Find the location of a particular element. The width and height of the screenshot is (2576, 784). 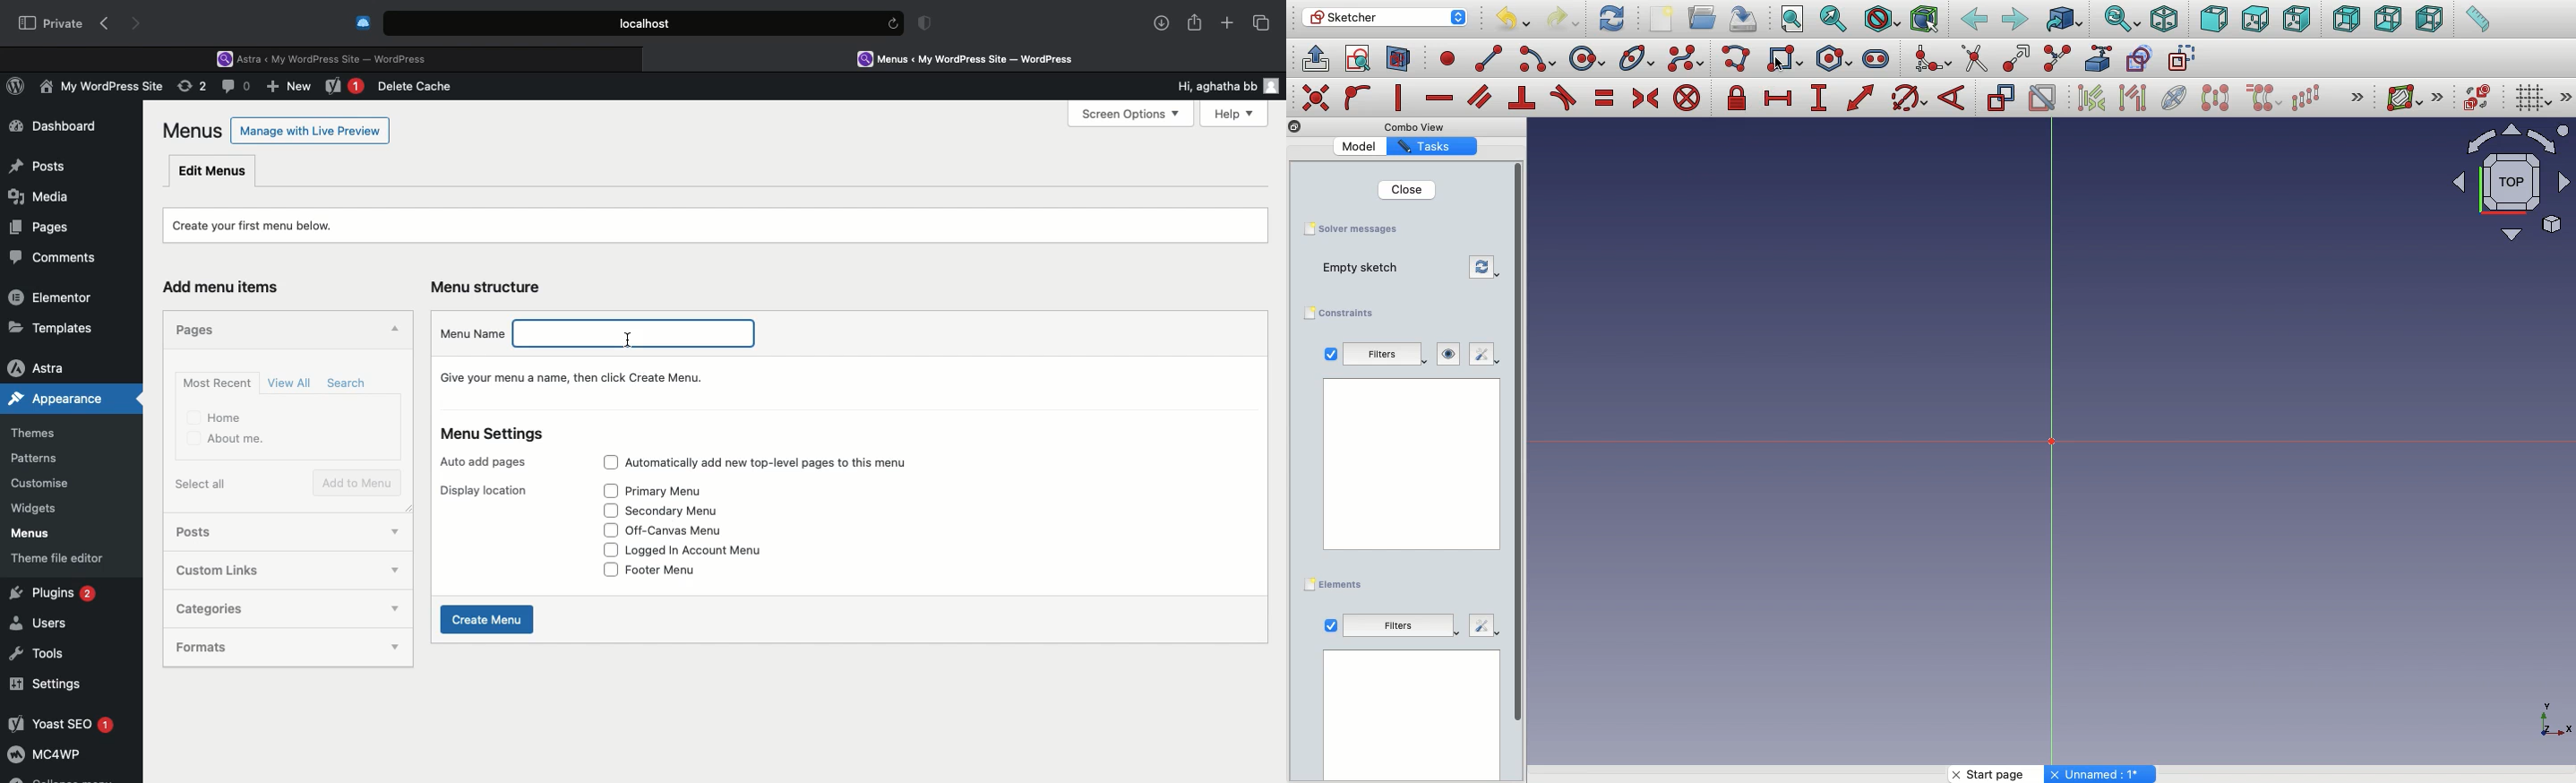

Sketcher - Workbench is located at coordinates (1384, 17).